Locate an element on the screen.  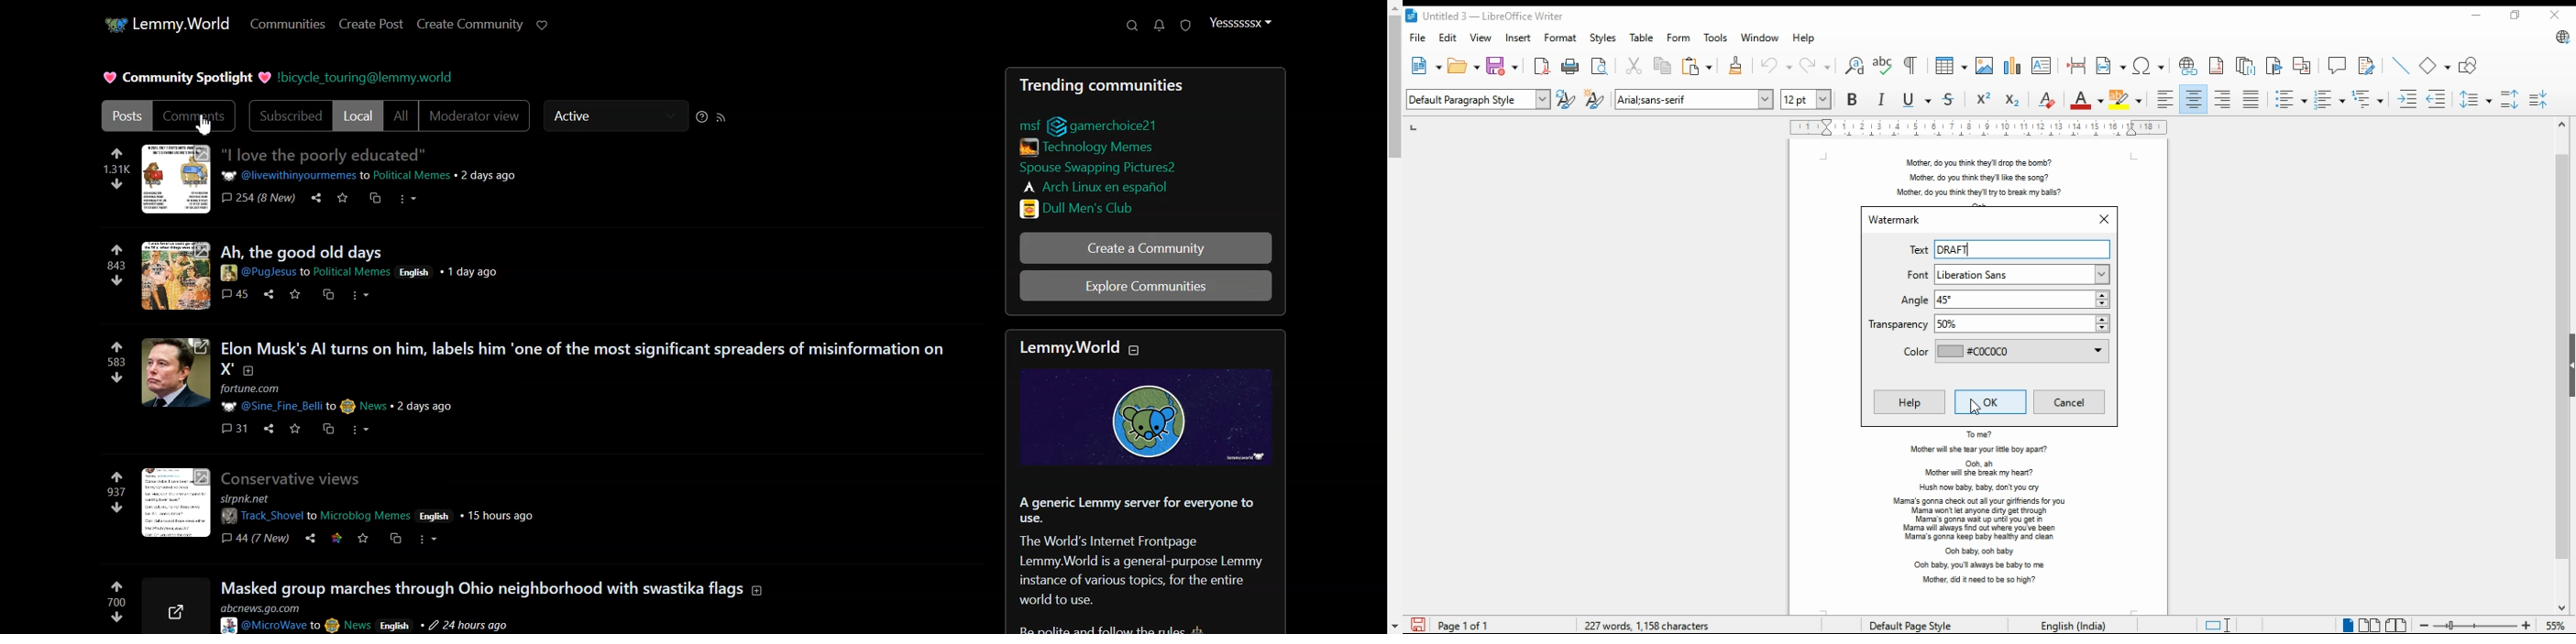
Explore Community is located at coordinates (1146, 285).